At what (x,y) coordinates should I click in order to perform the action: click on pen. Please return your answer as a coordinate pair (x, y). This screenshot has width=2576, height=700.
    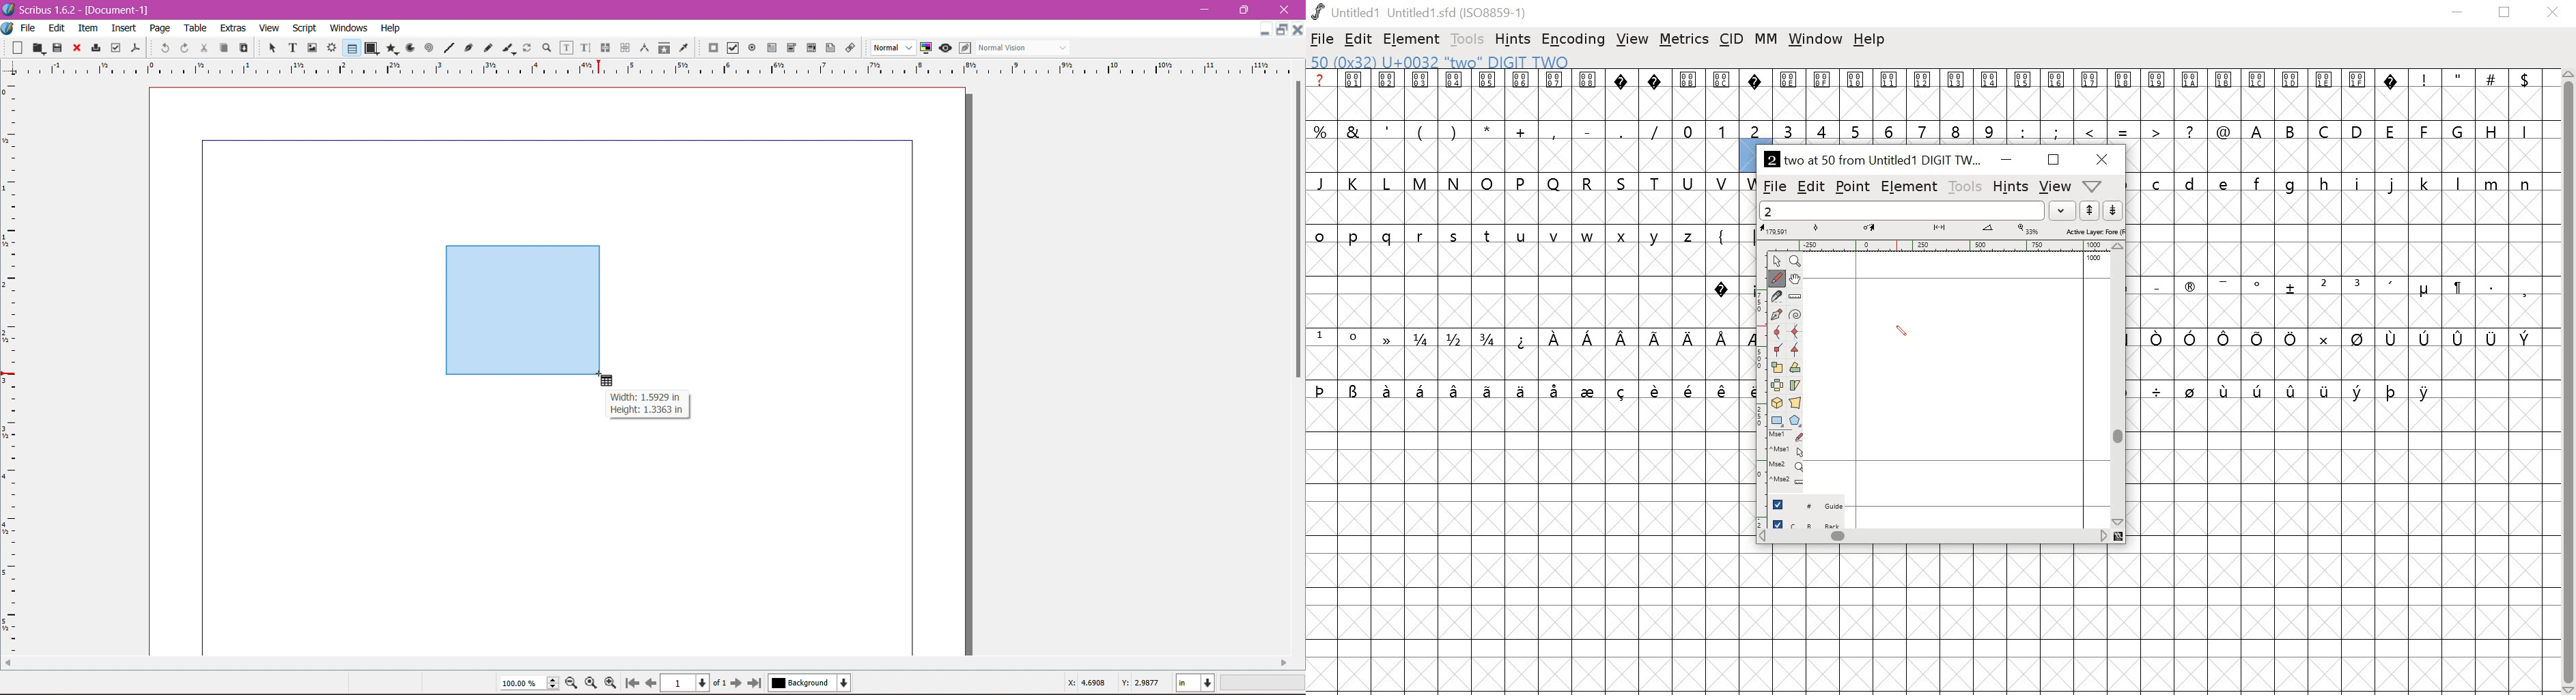
    Looking at the image, I should click on (1778, 315).